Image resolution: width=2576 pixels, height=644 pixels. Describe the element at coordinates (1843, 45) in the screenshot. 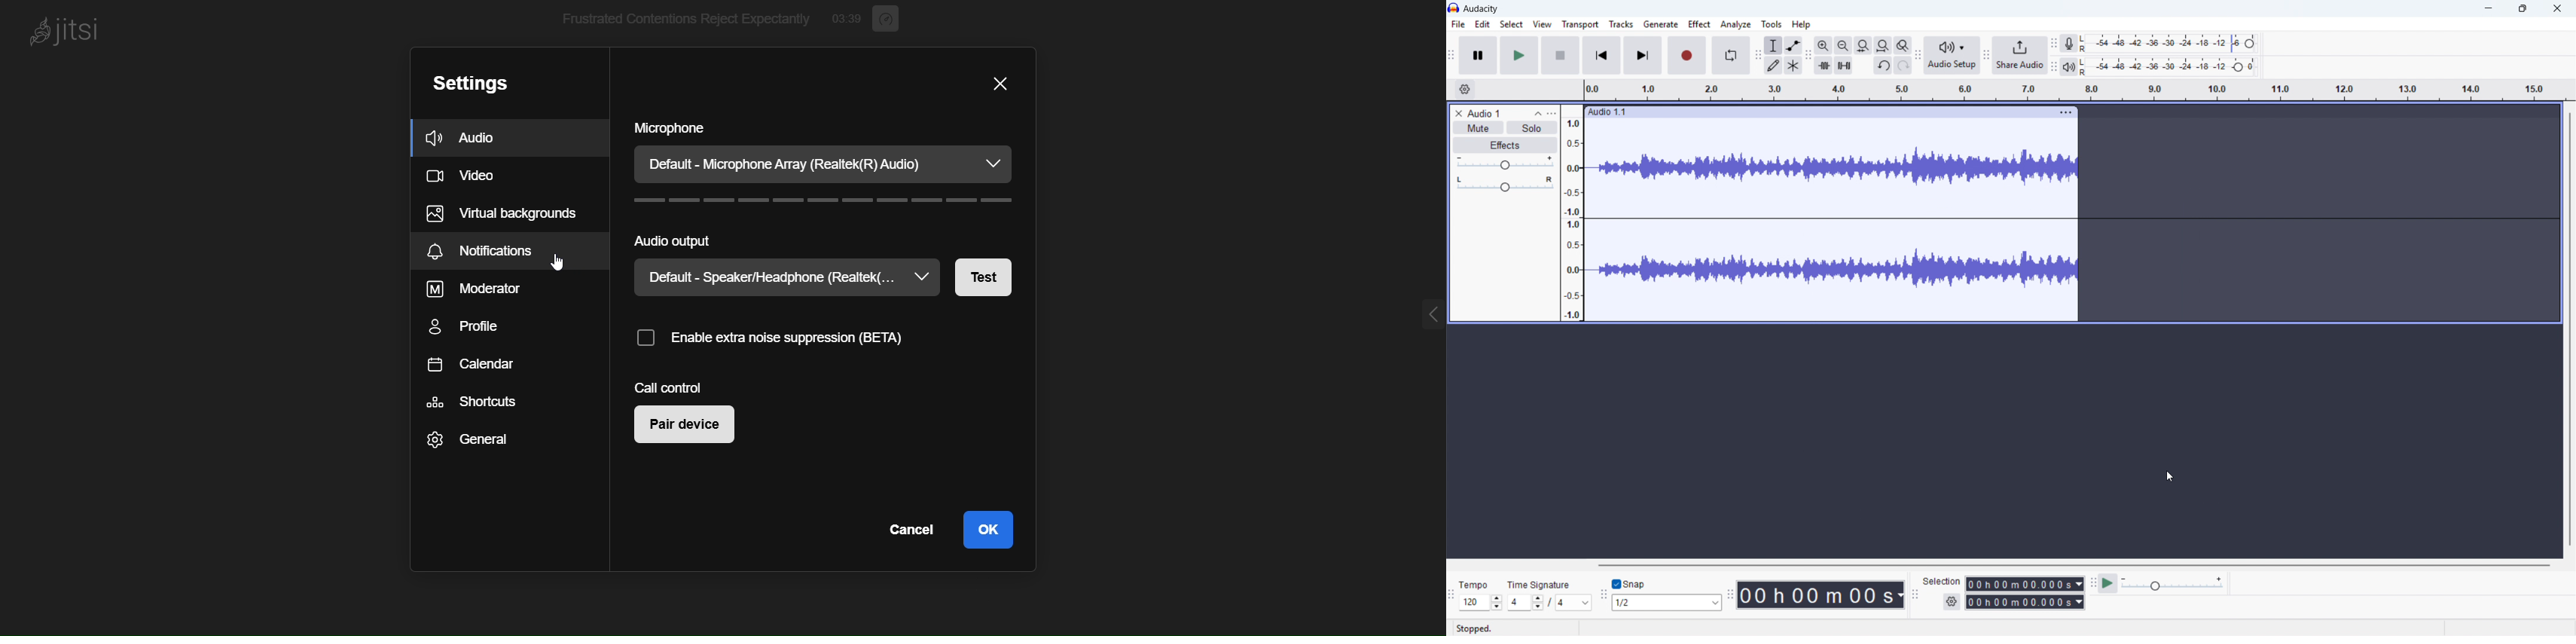

I see `Zoom out ` at that location.